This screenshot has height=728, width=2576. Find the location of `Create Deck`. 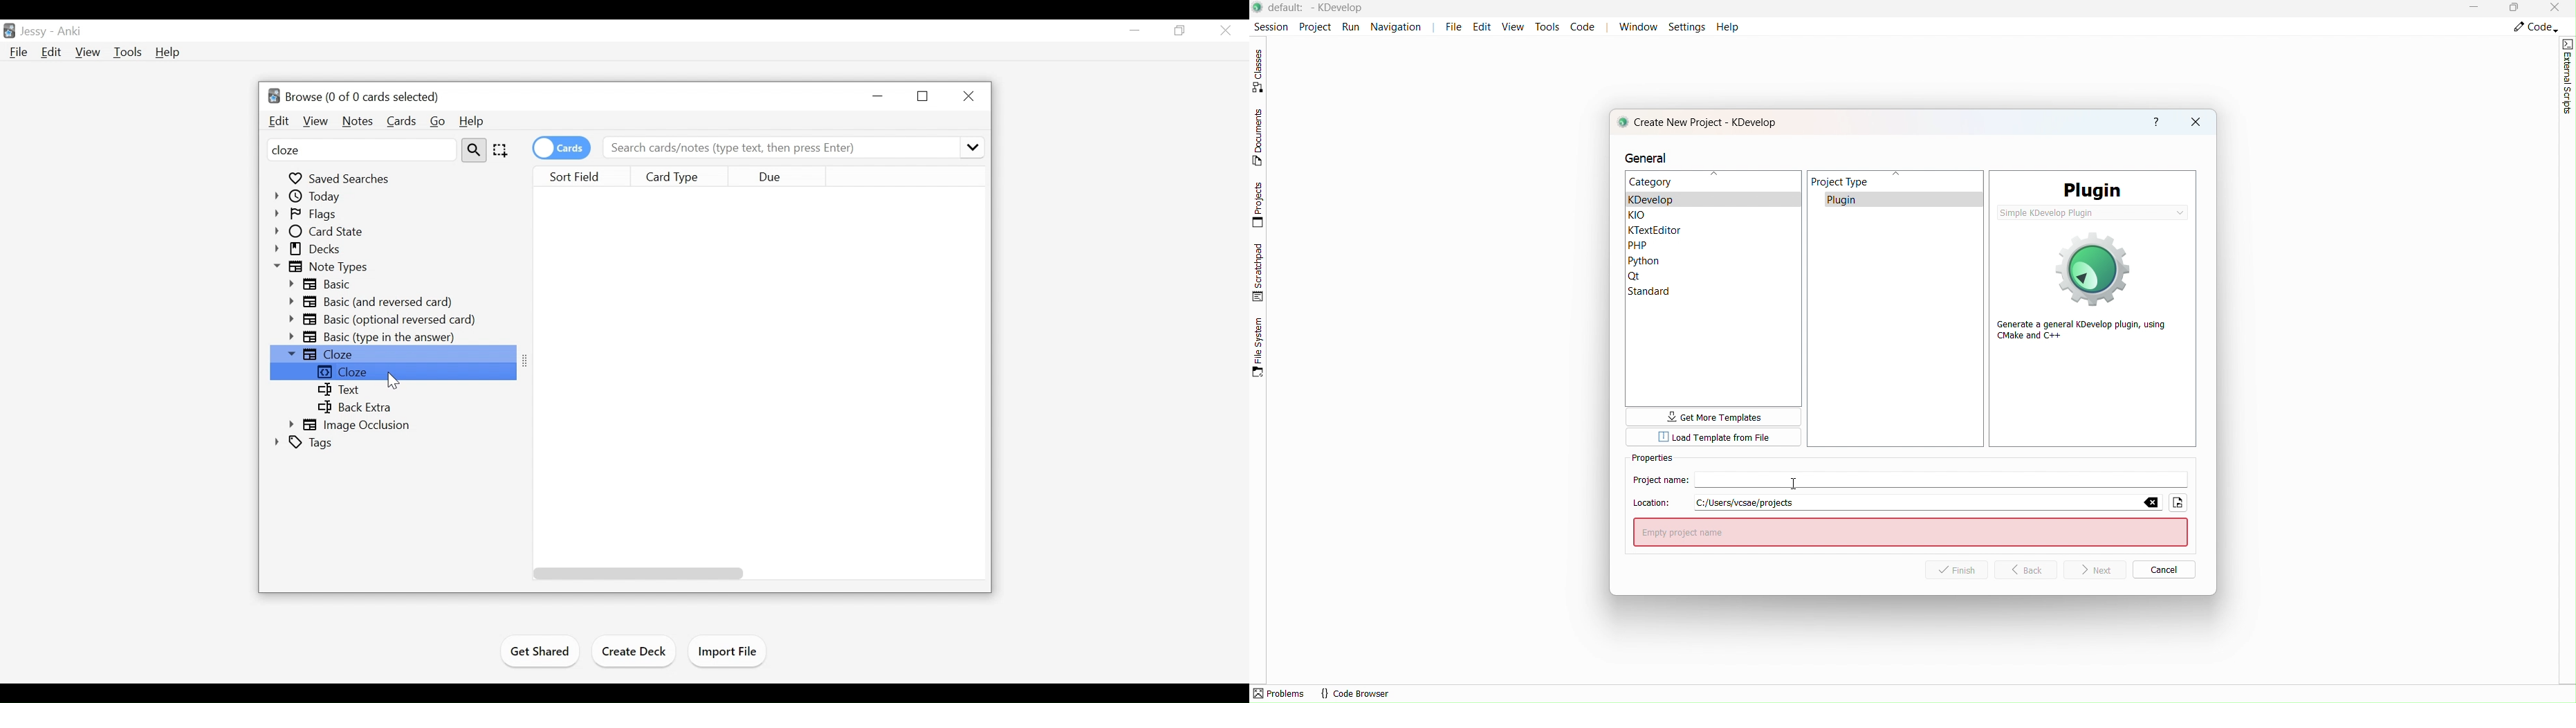

Create Deck is located at coordinates (636, 651).